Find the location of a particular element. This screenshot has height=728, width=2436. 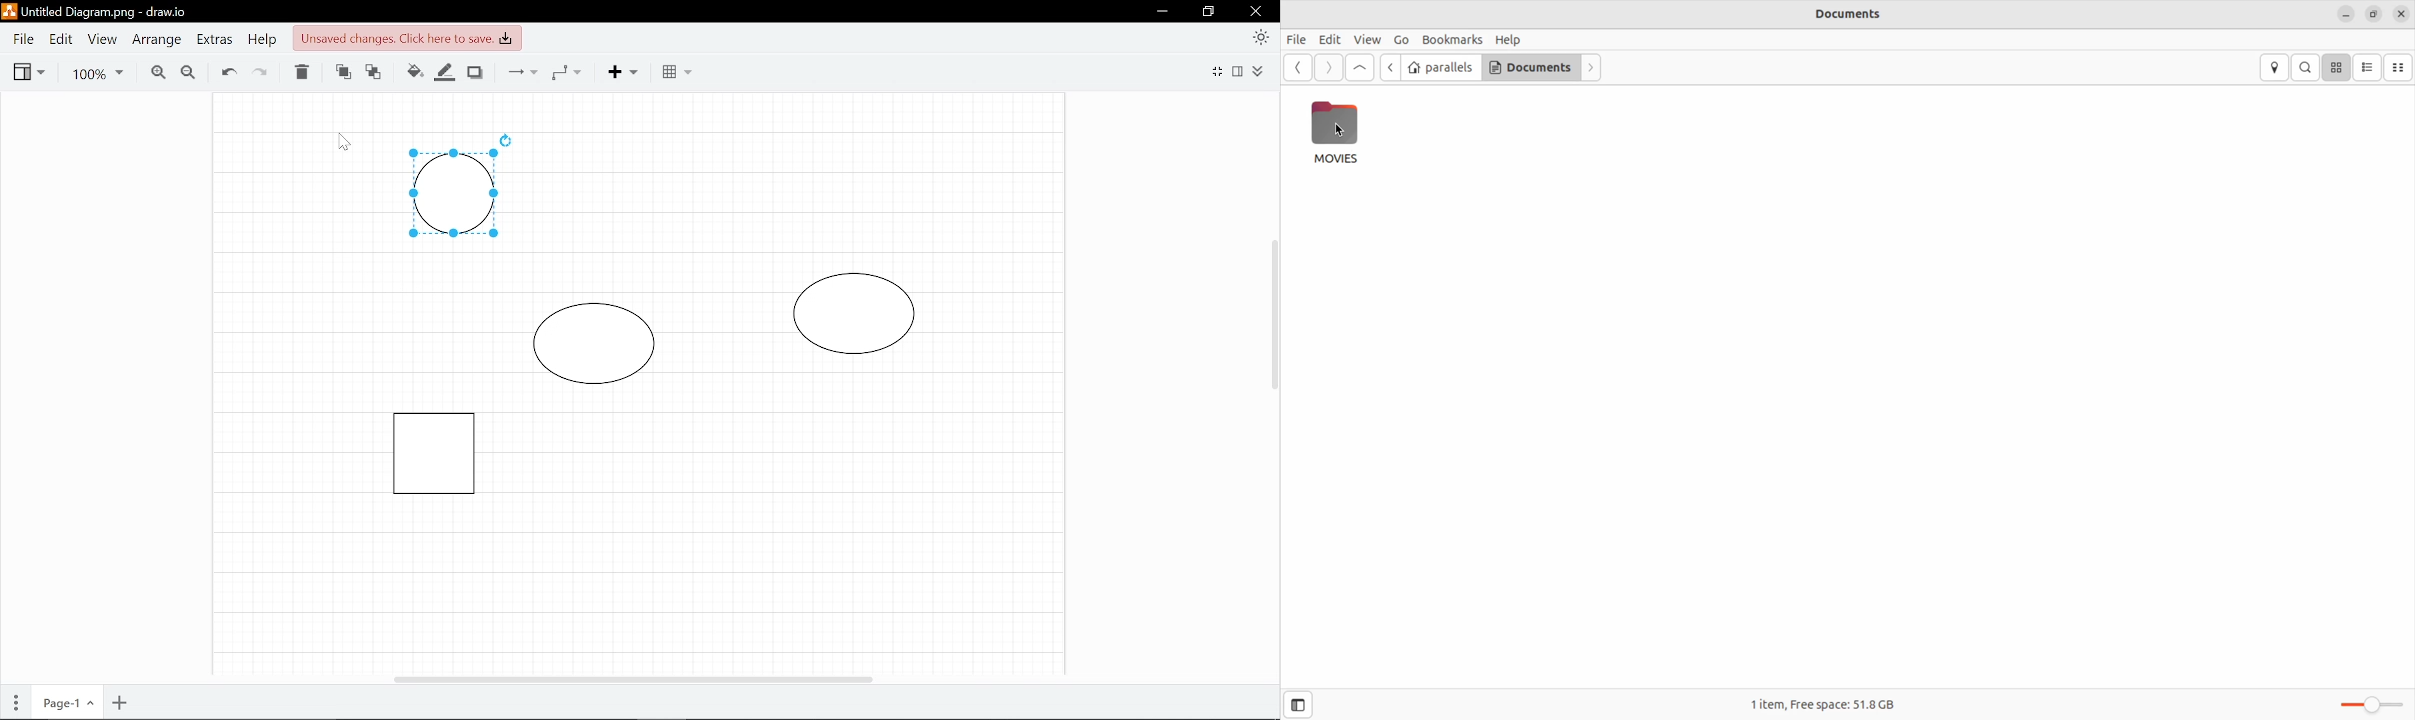

To front is located at coordinates (342, 73).